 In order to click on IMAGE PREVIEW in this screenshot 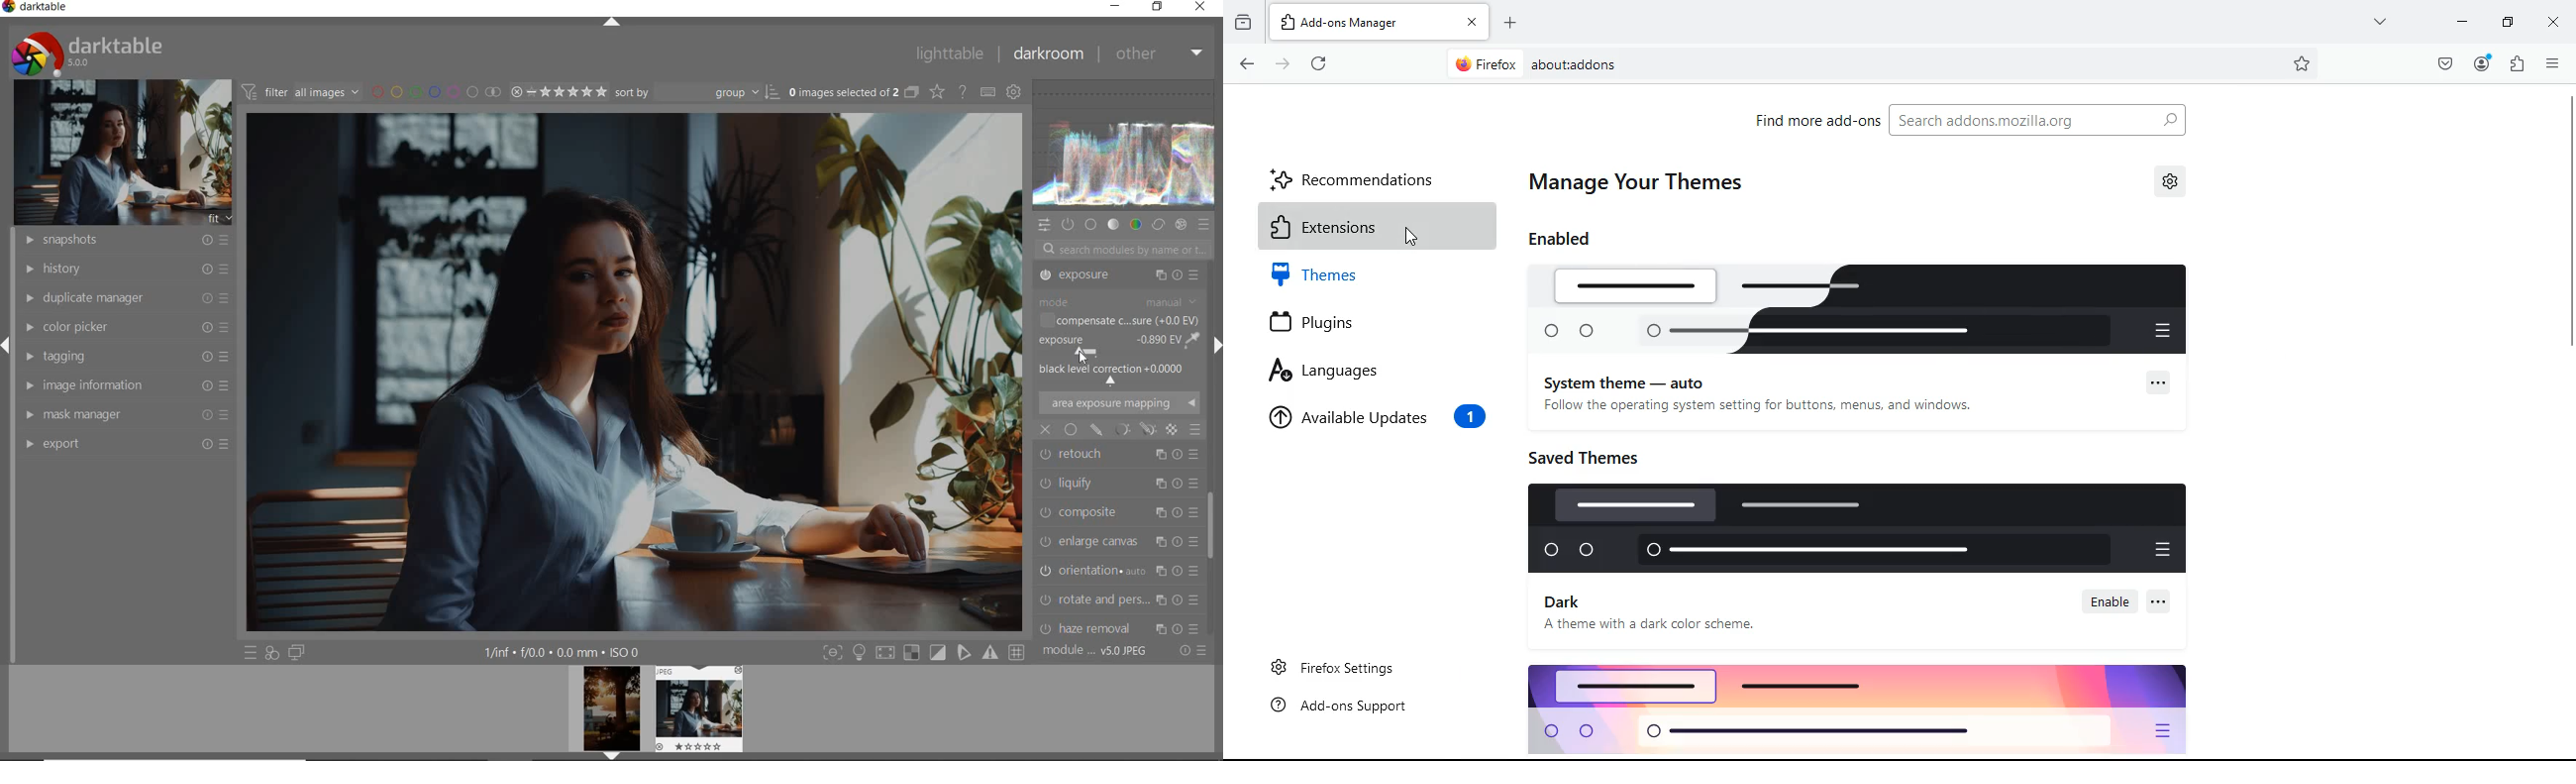, I will do `click(698, 709)`.